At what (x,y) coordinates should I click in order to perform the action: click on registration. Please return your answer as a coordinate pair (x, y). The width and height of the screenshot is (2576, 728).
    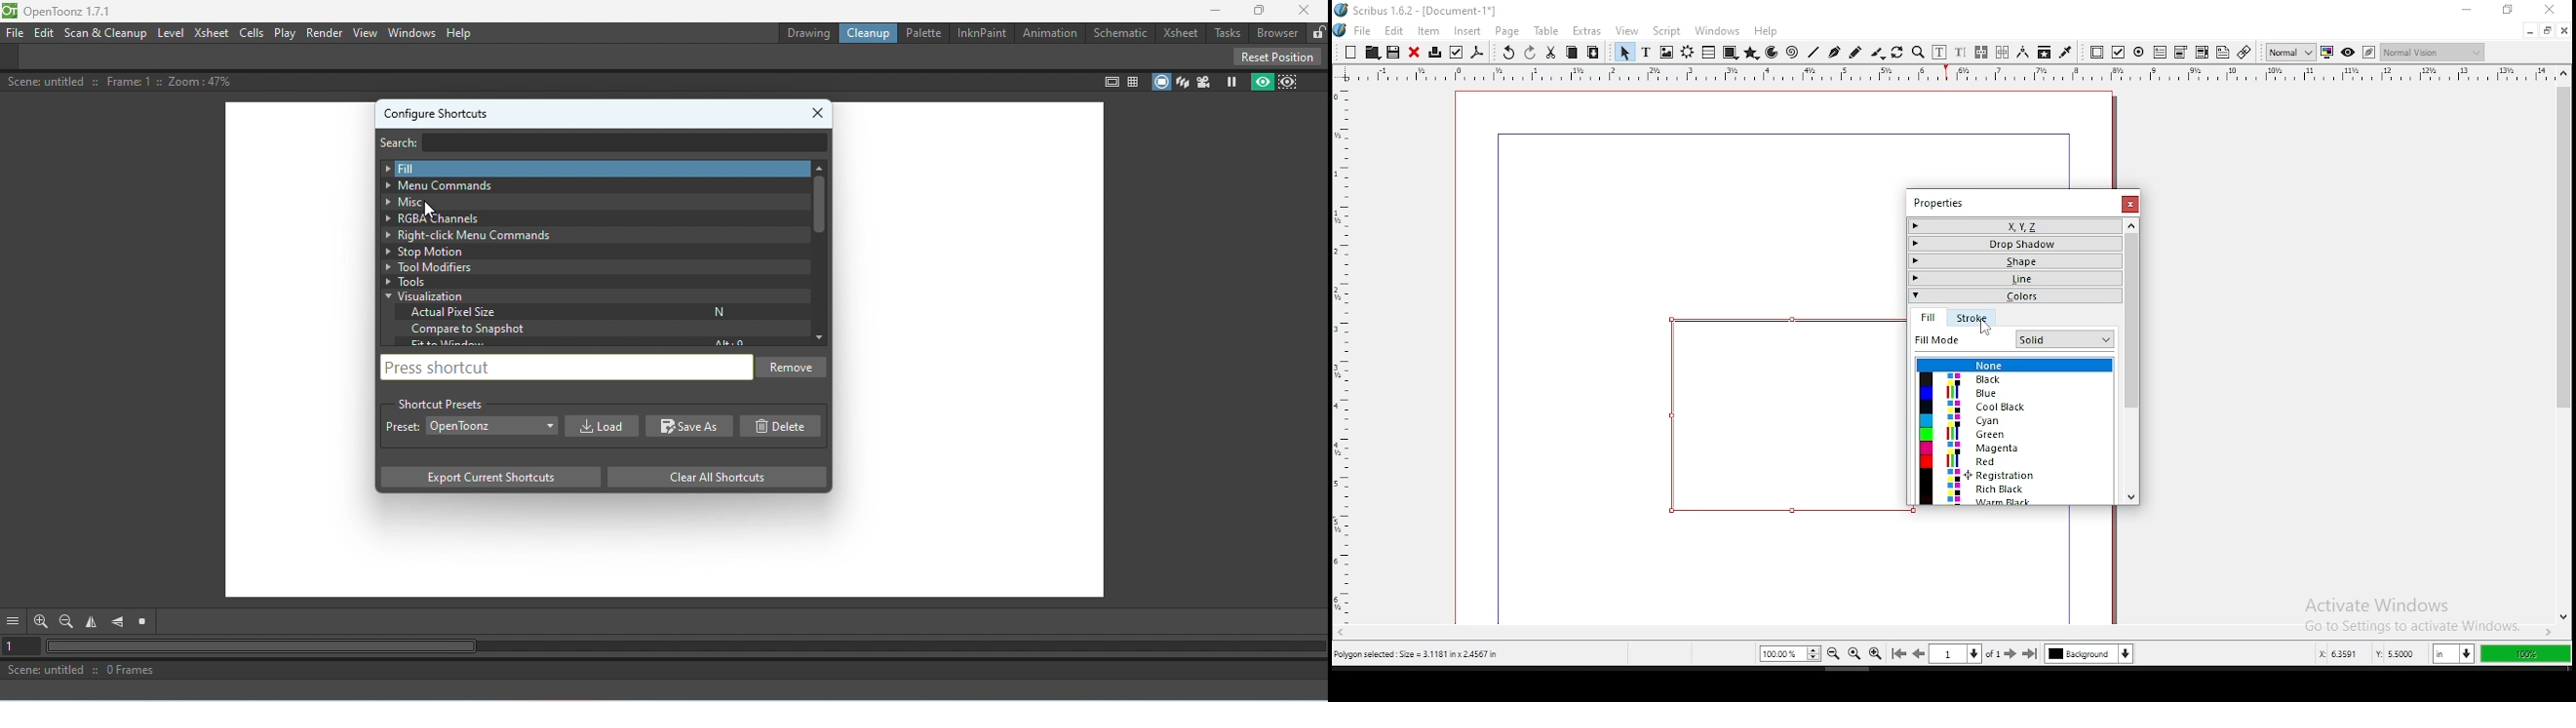
    Looking at the image, I should click on (2014, 475).